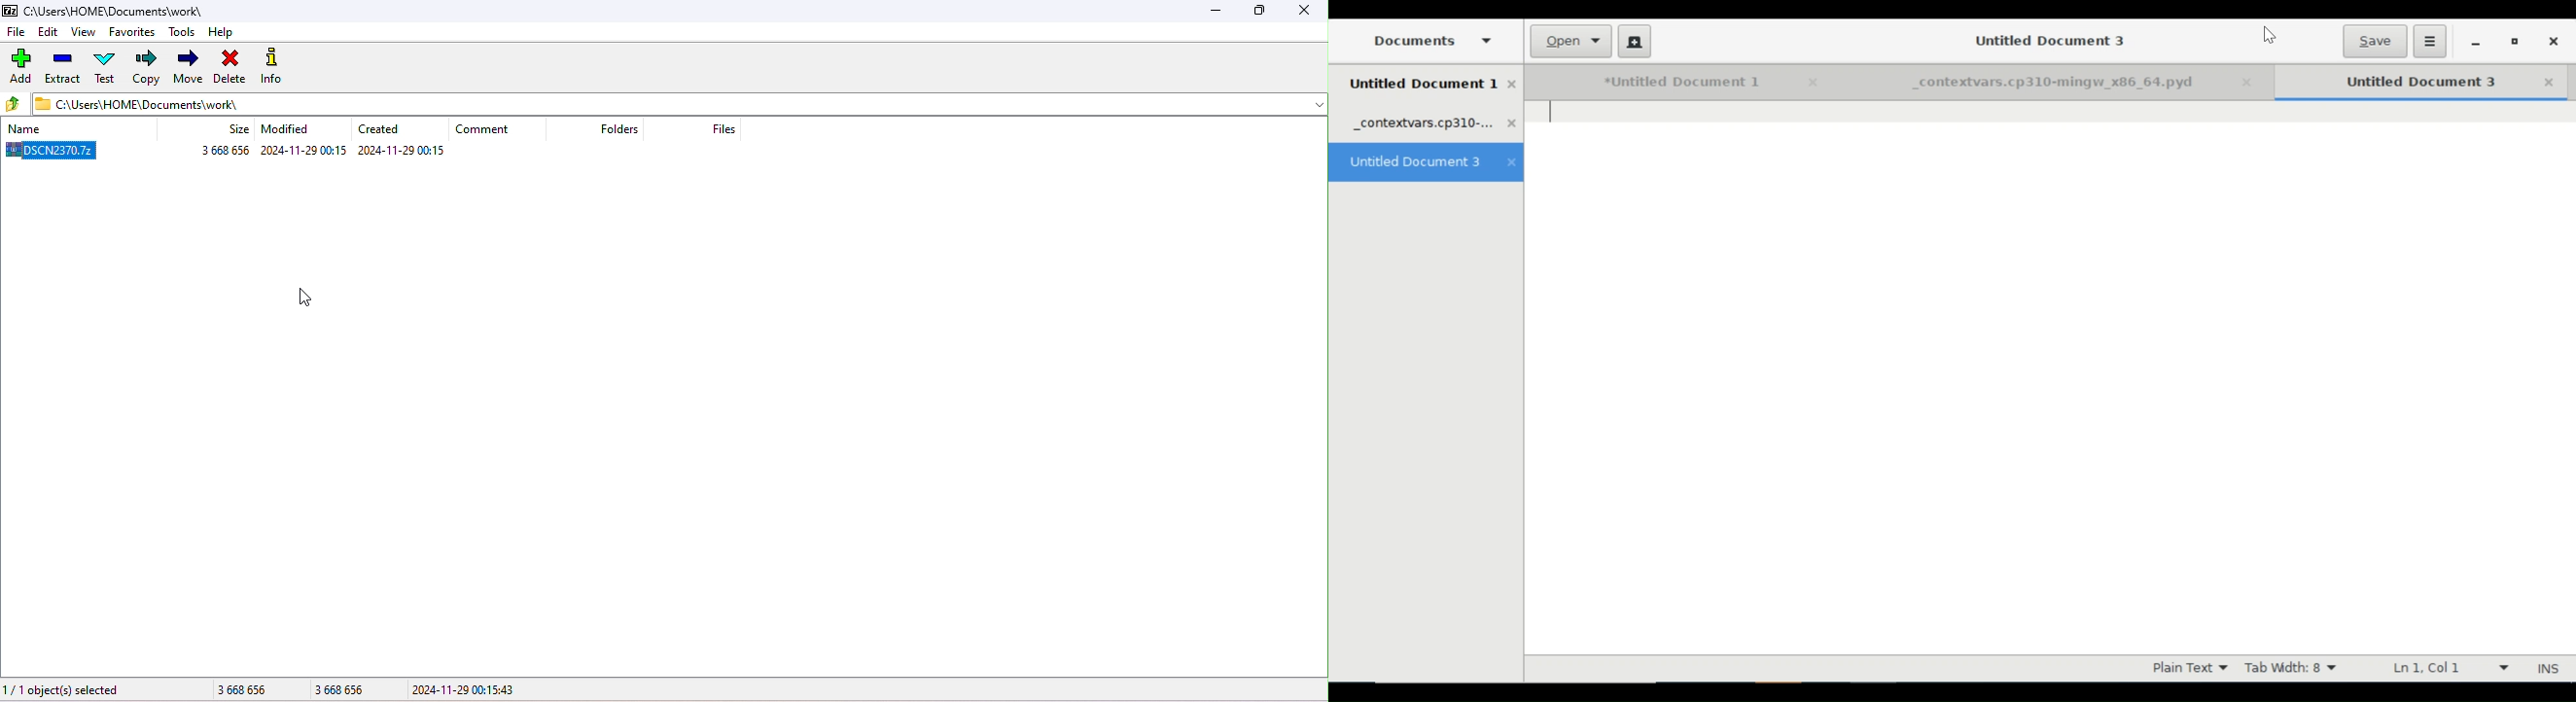 This screenshot has width=2576, height=728. What do you see at coordinates (2450, 668) in the screenshot?
I see `Line & Column Preference` at bounding box center [2450, 668].